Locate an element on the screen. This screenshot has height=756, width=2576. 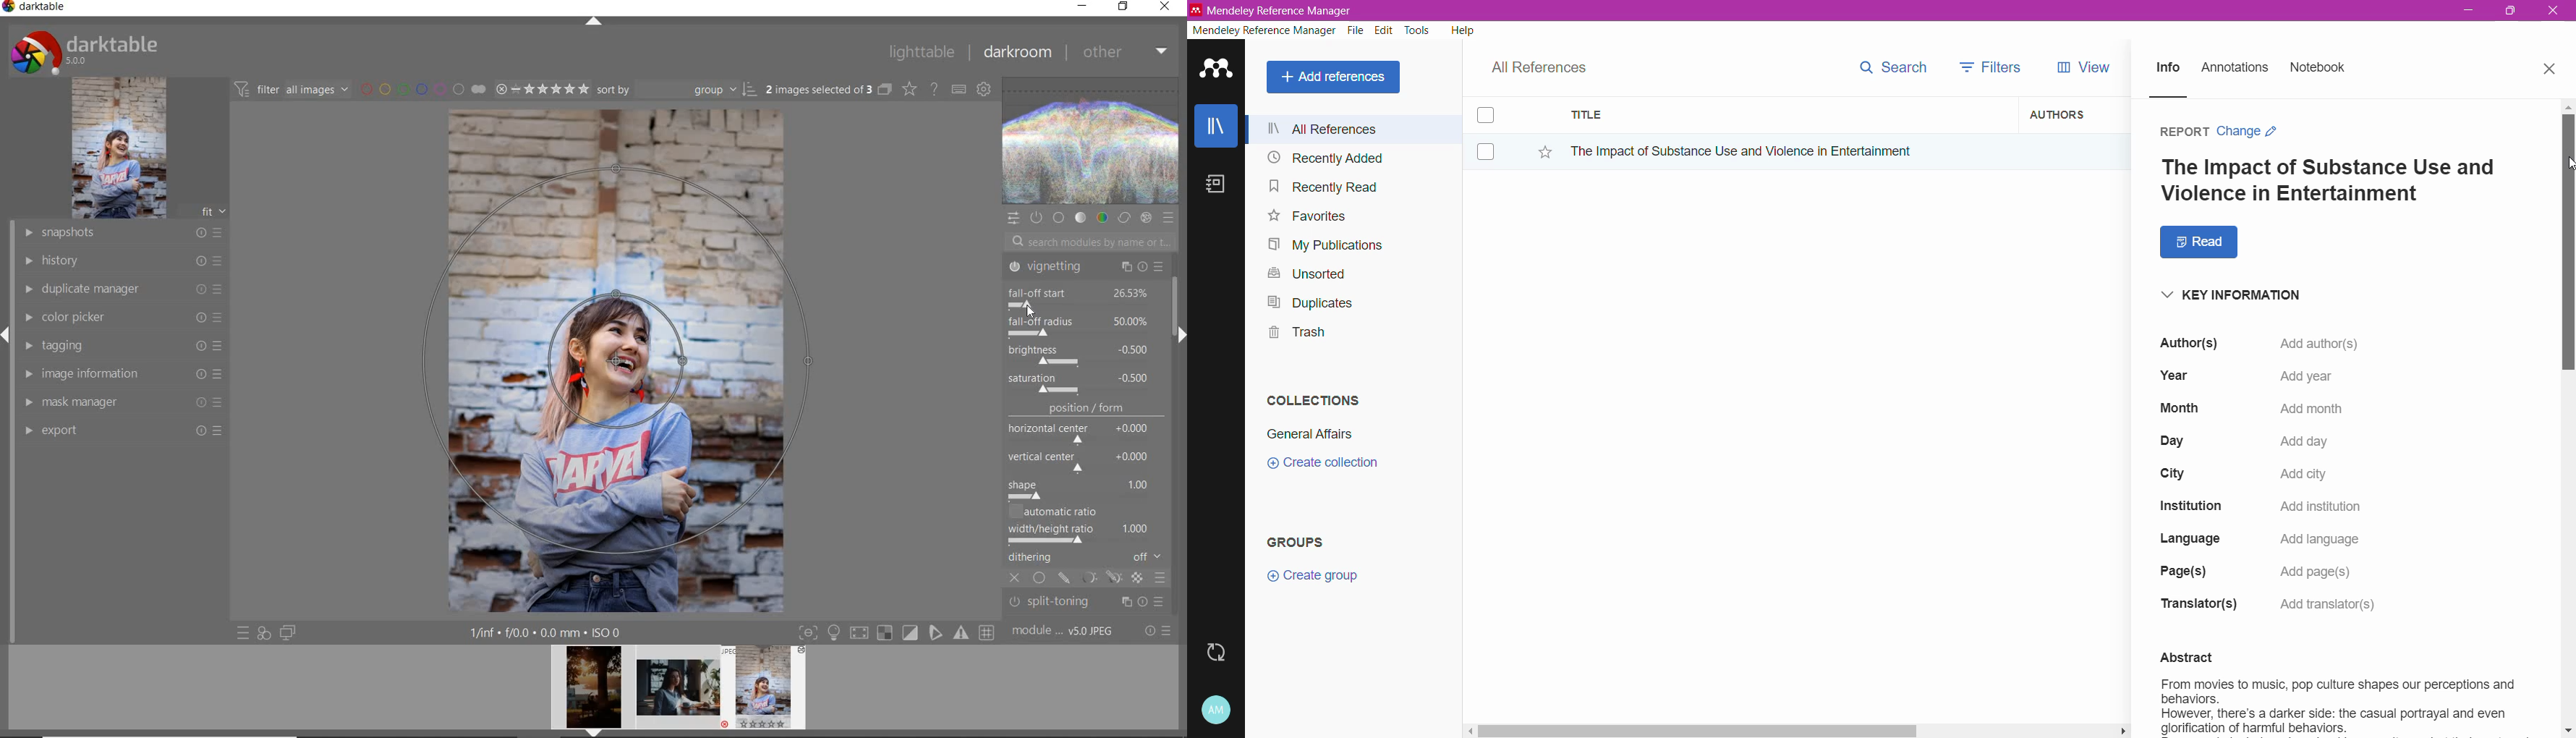
Authors is located at coordinates (2065, 114).